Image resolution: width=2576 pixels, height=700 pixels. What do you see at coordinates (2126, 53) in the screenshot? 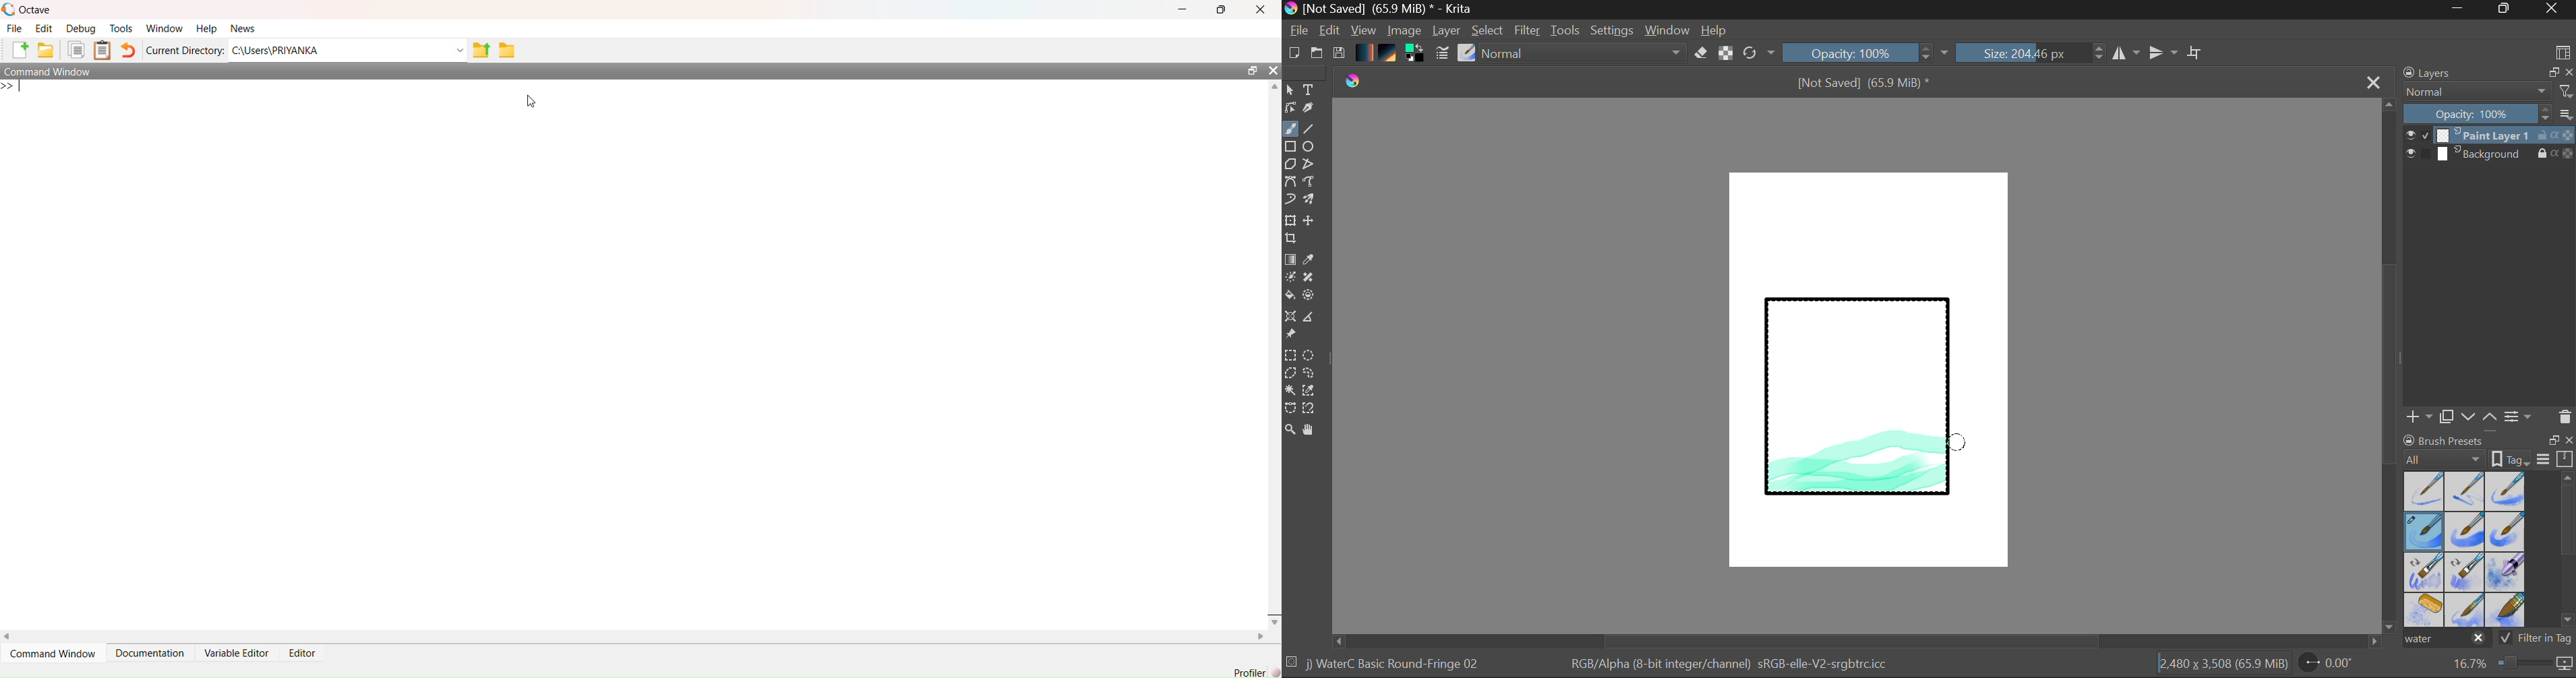
I see `Vertical Mirror Flip` at bounding box center [2126, 53].